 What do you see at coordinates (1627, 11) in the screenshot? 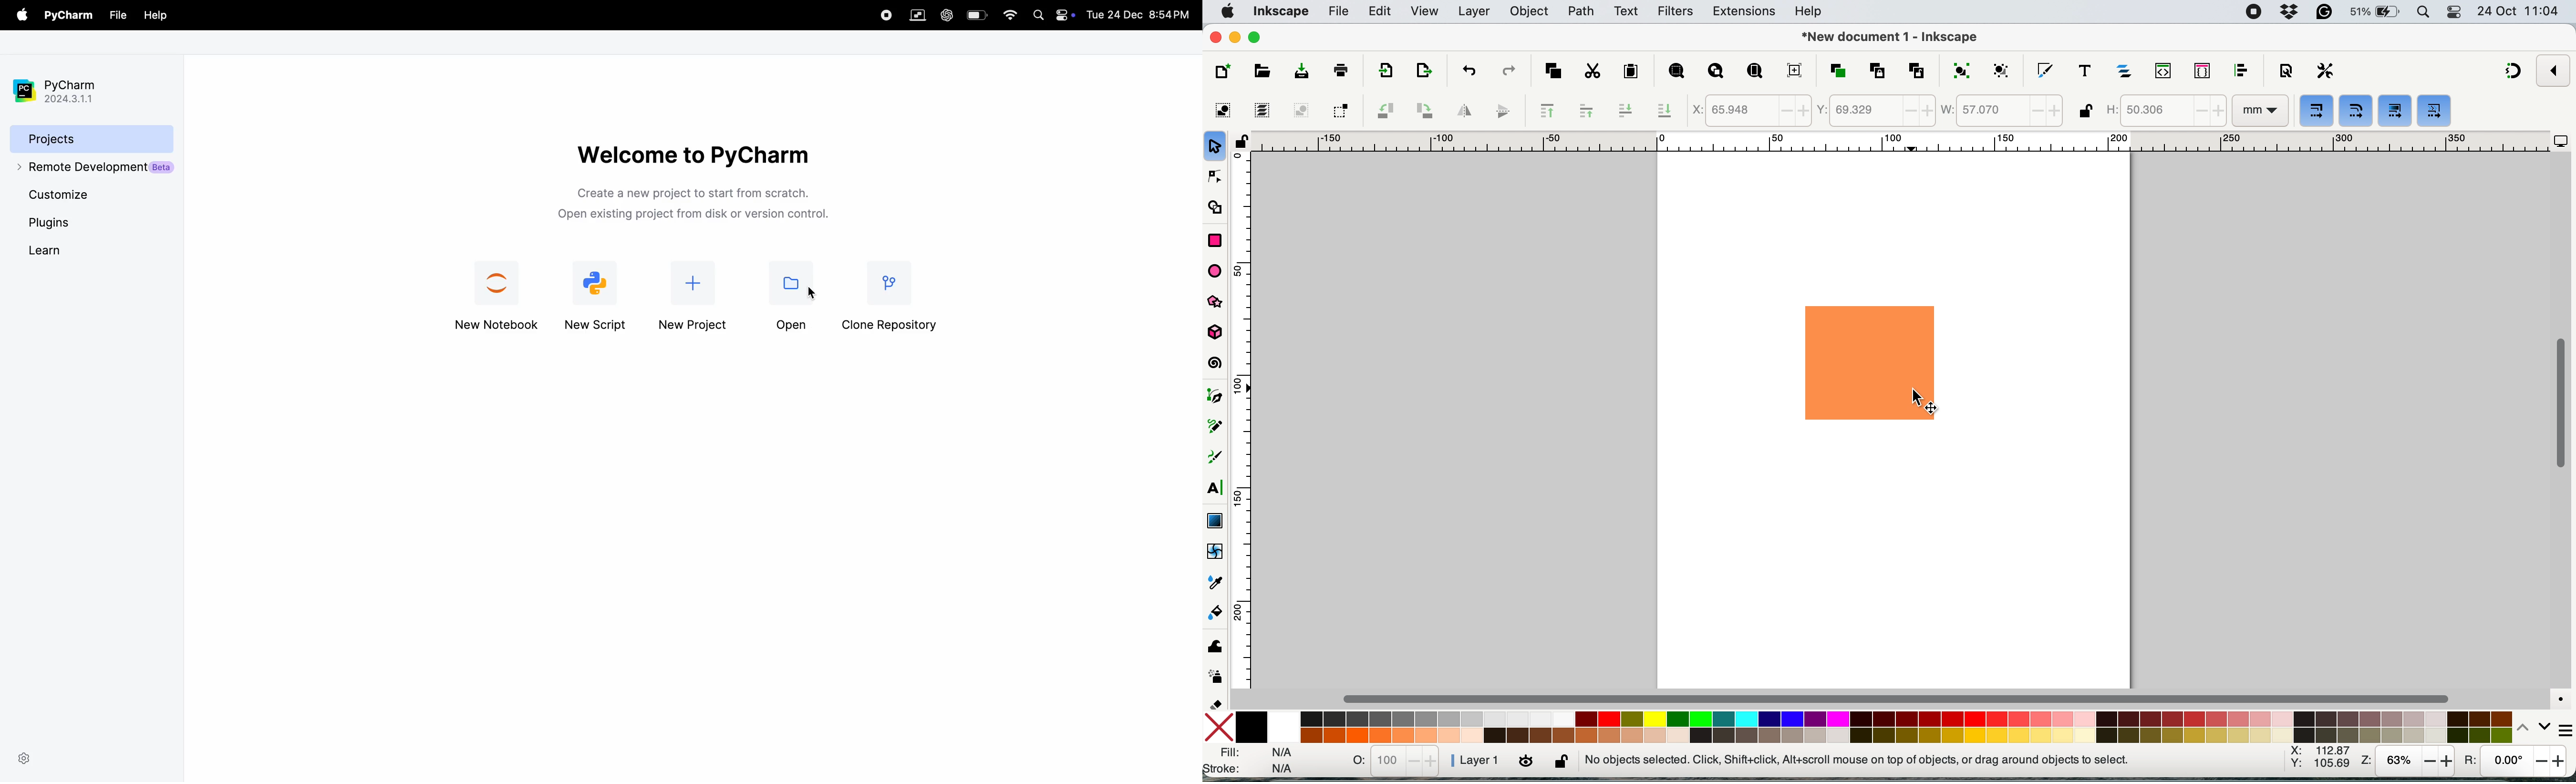
I see `text` at bounding box center [1627, 11].